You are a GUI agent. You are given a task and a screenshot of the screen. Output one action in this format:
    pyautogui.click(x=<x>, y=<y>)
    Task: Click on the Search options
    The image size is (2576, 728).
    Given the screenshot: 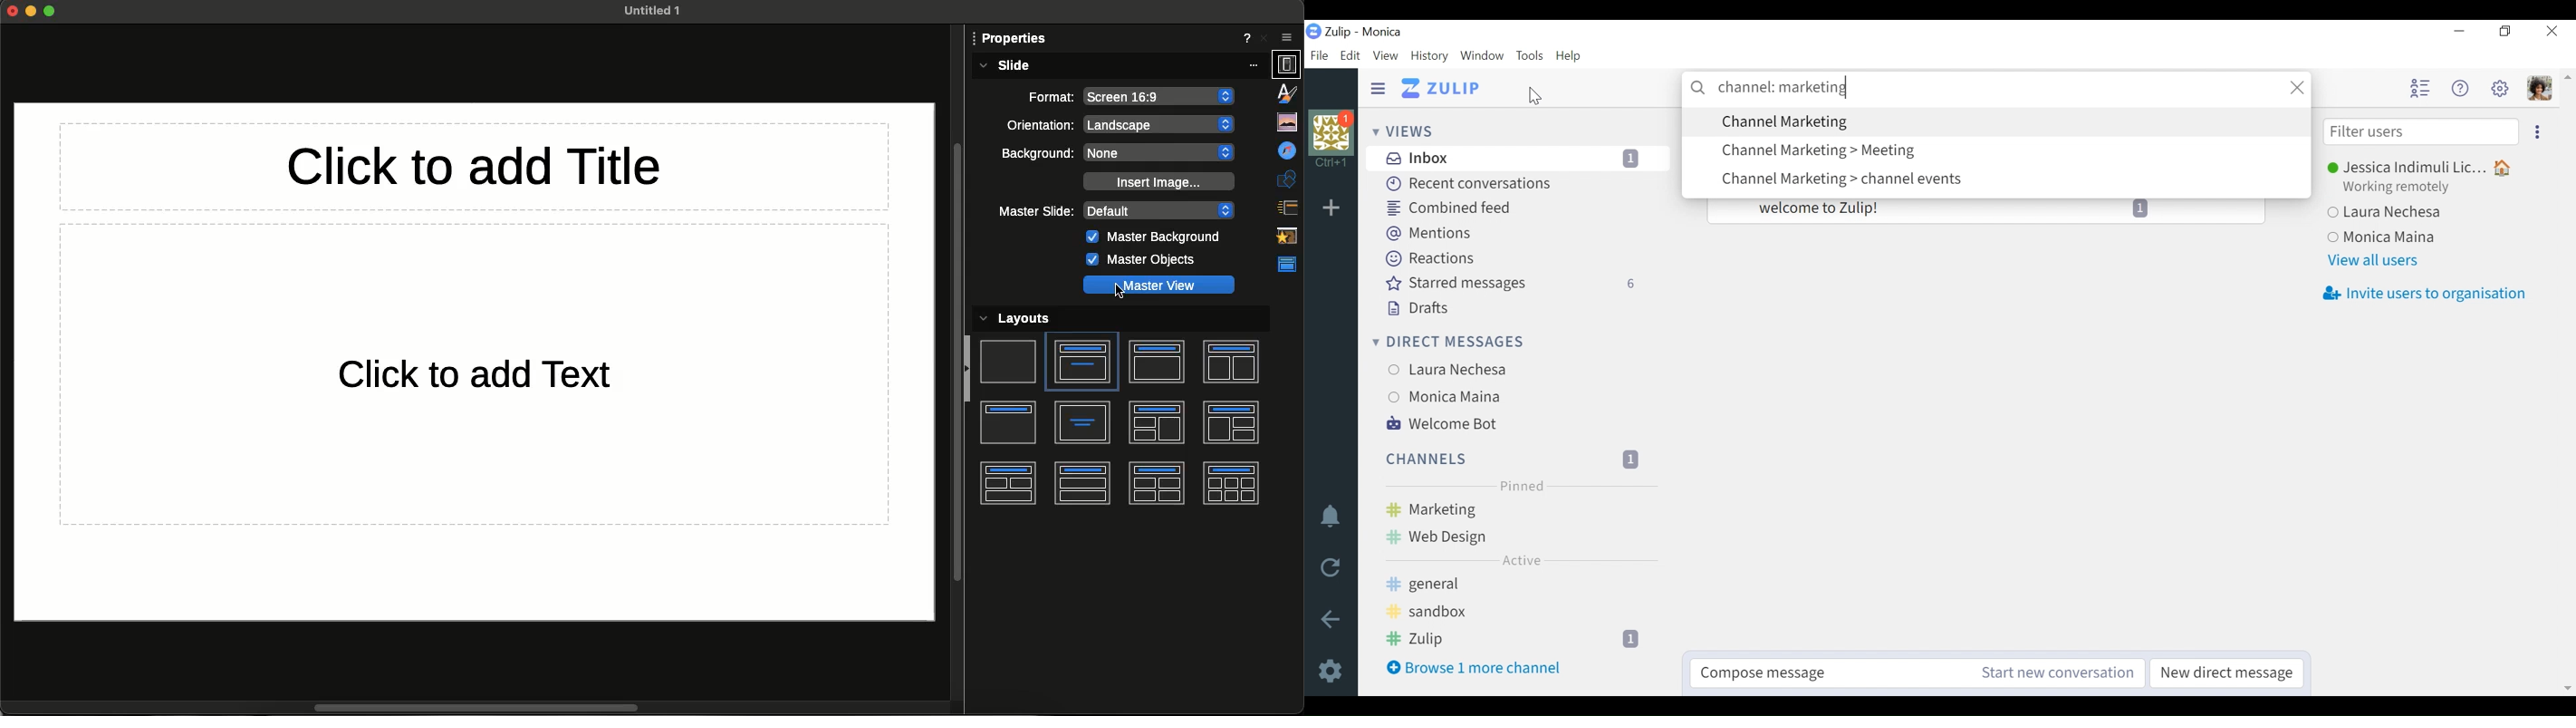 What is the action you would take?
    pyautogui.click(x=2003, y=152)
    